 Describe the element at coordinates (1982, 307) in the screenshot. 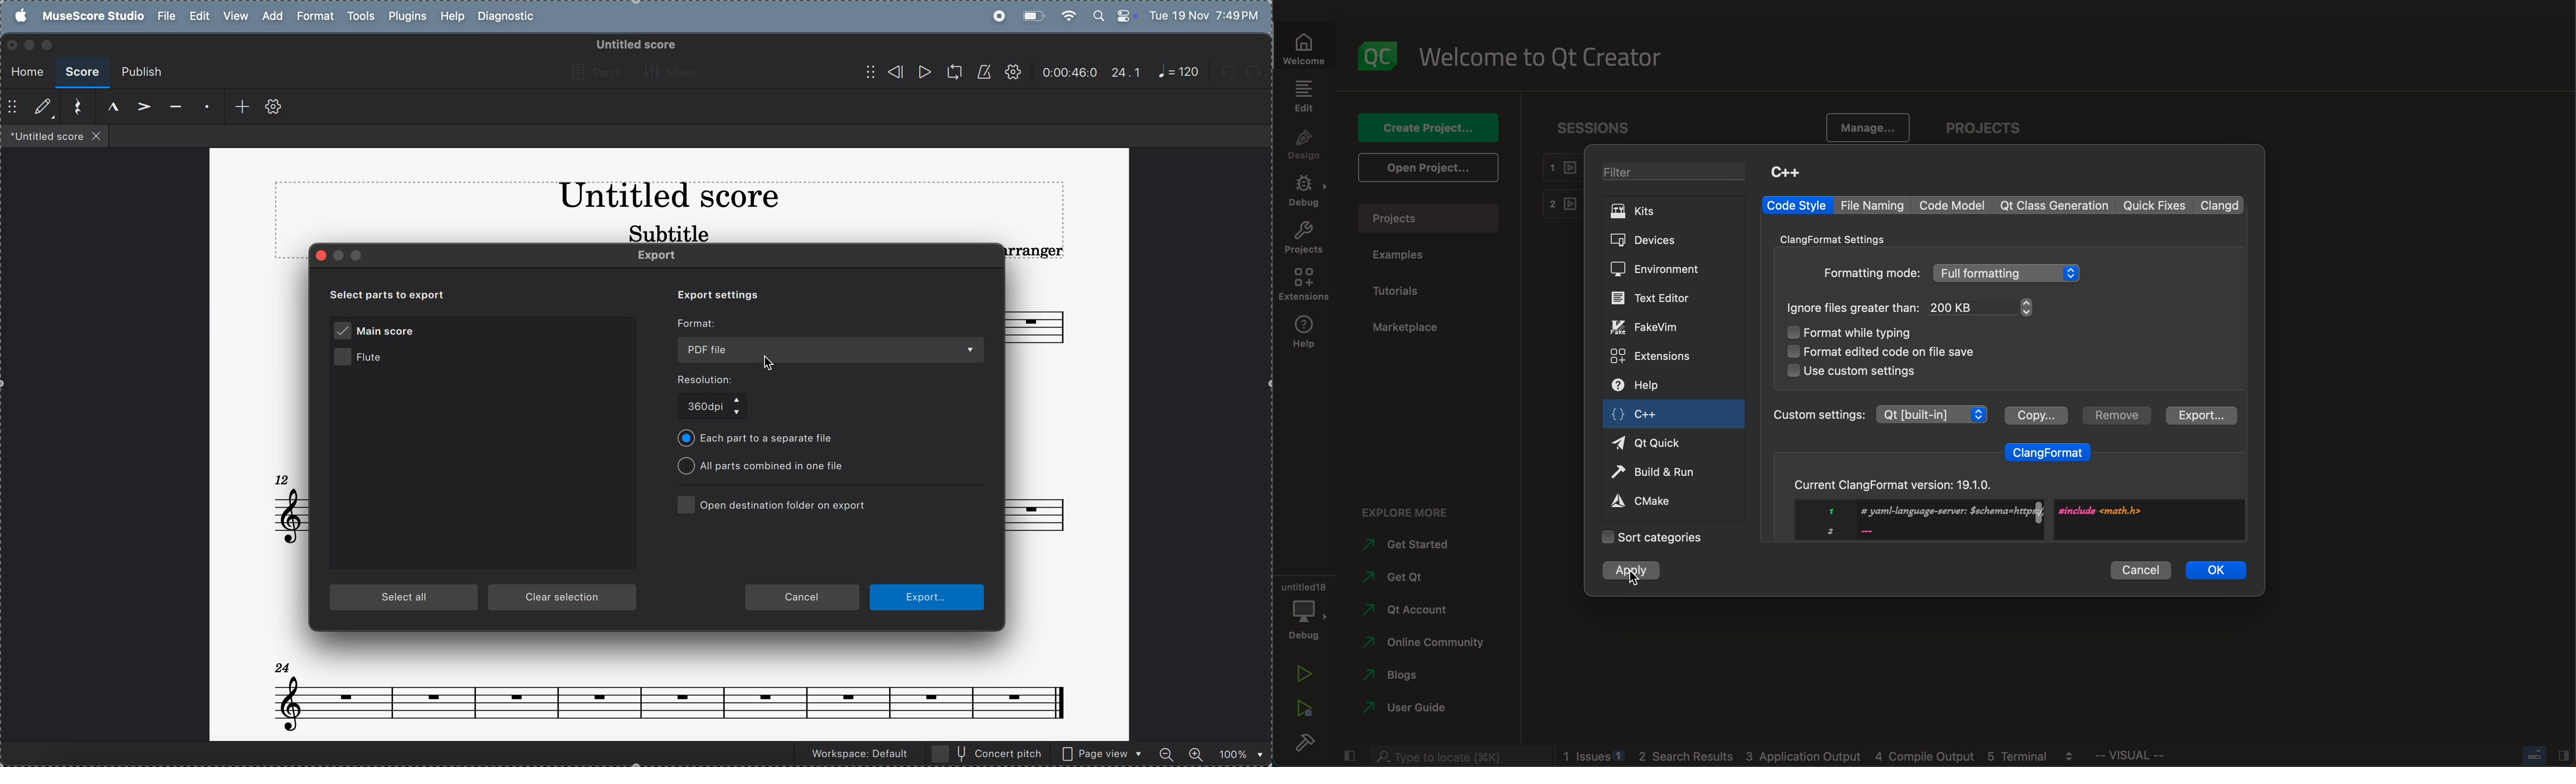

I see `200 KB` at that location.